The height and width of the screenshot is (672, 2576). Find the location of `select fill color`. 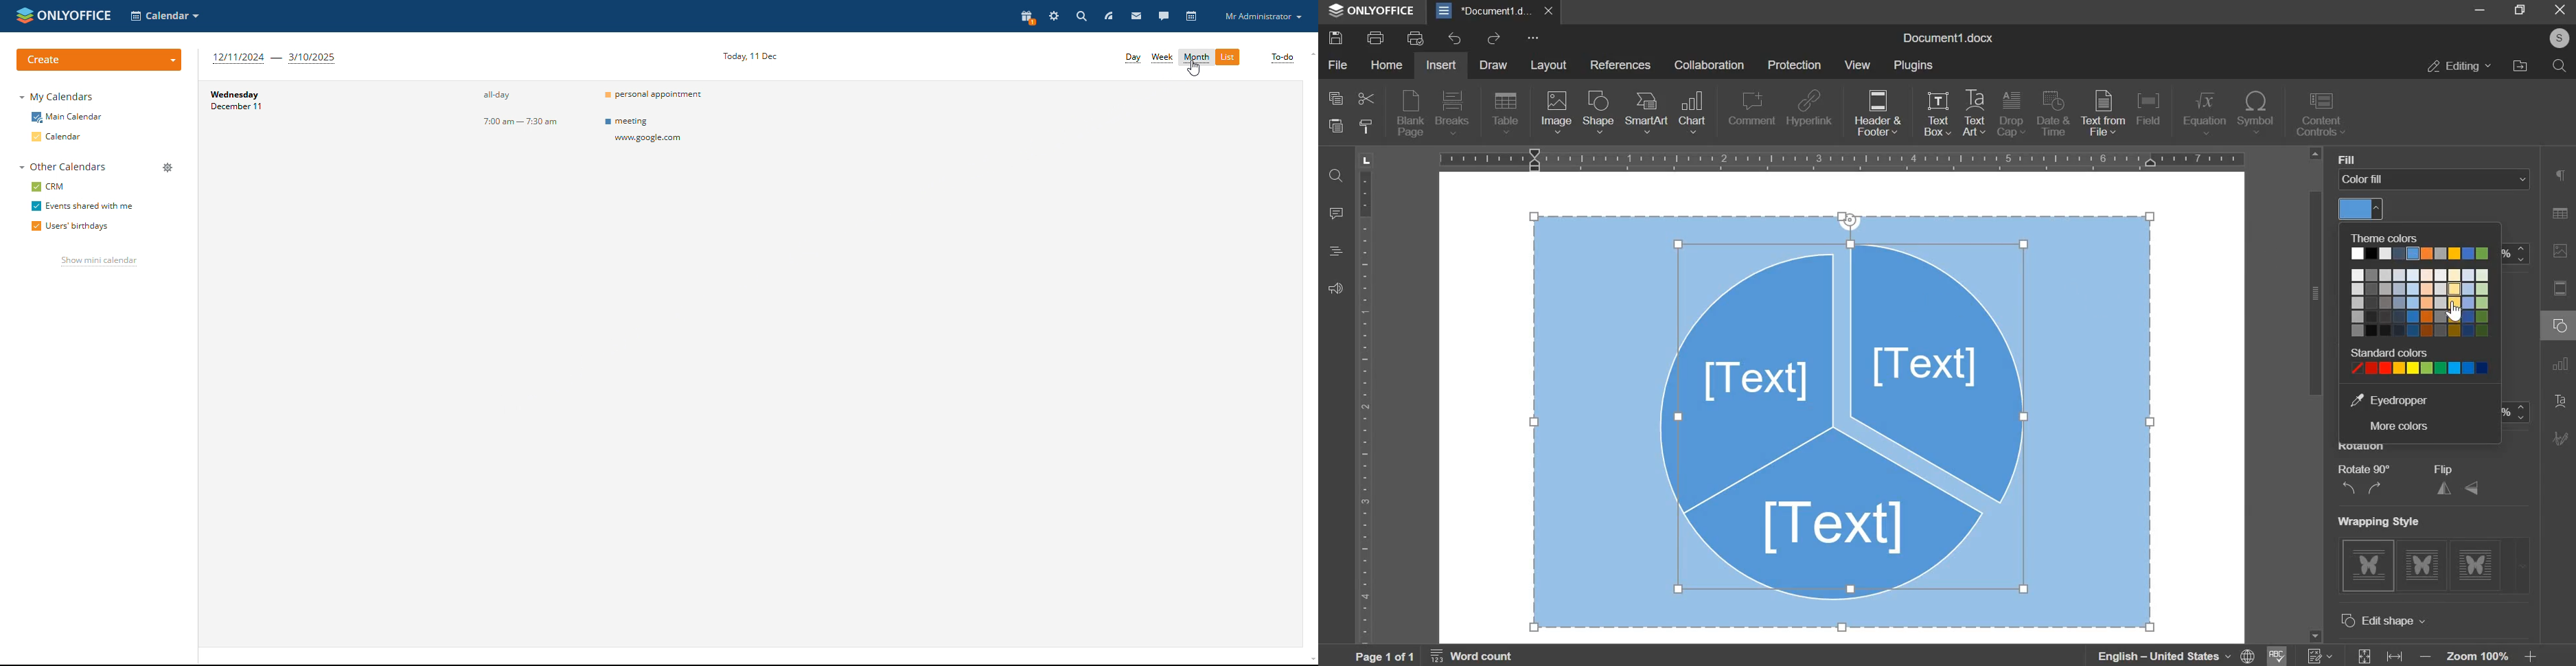

select fill color is located at coordinates (2364, 210).